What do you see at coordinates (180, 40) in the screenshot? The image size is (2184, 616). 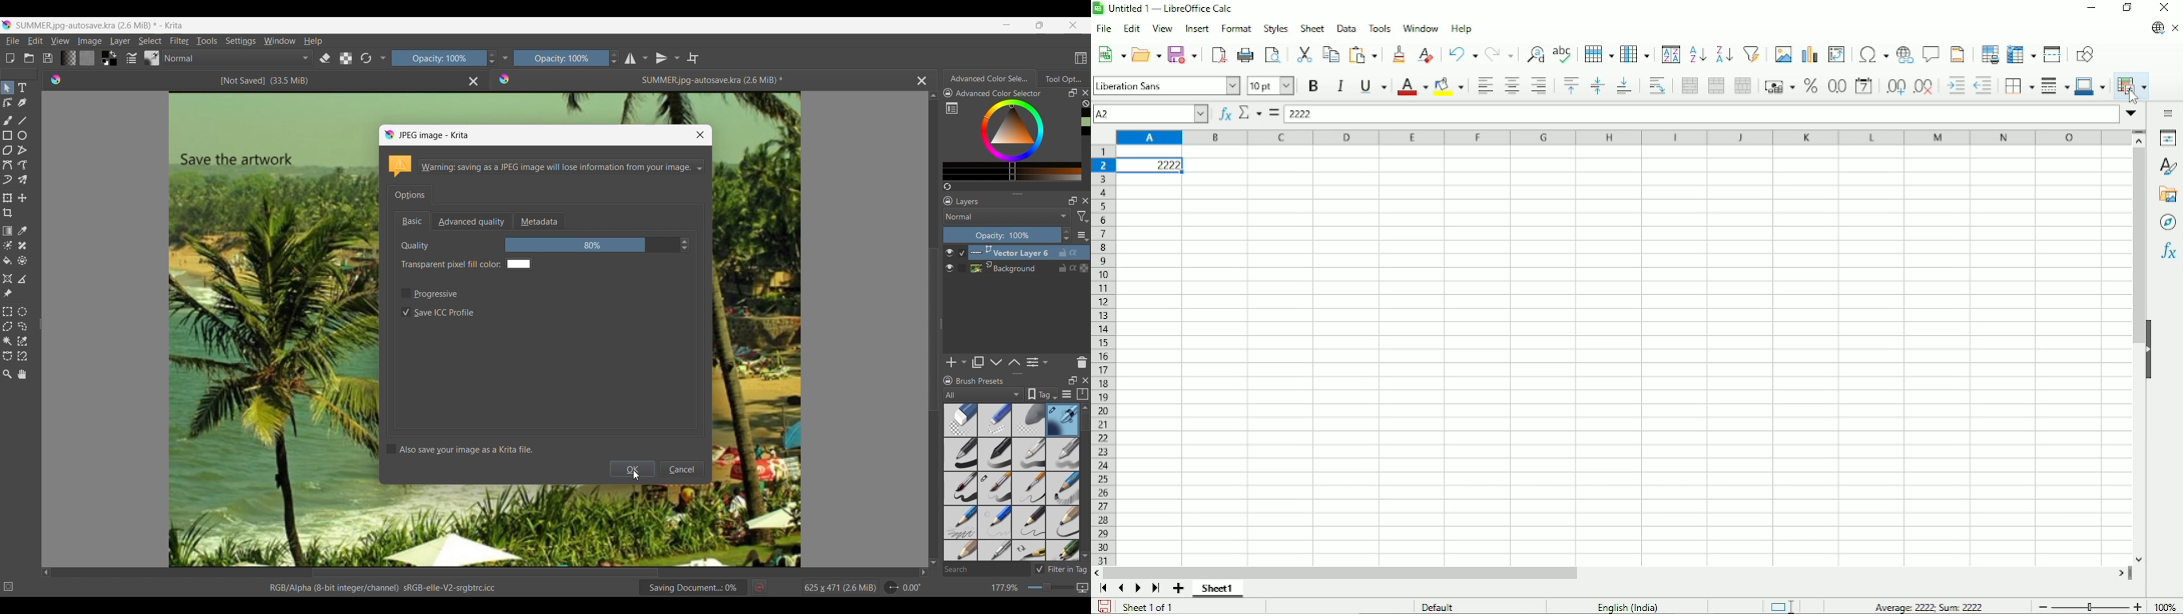 I see `Filter` at bounding box center [180, 40].